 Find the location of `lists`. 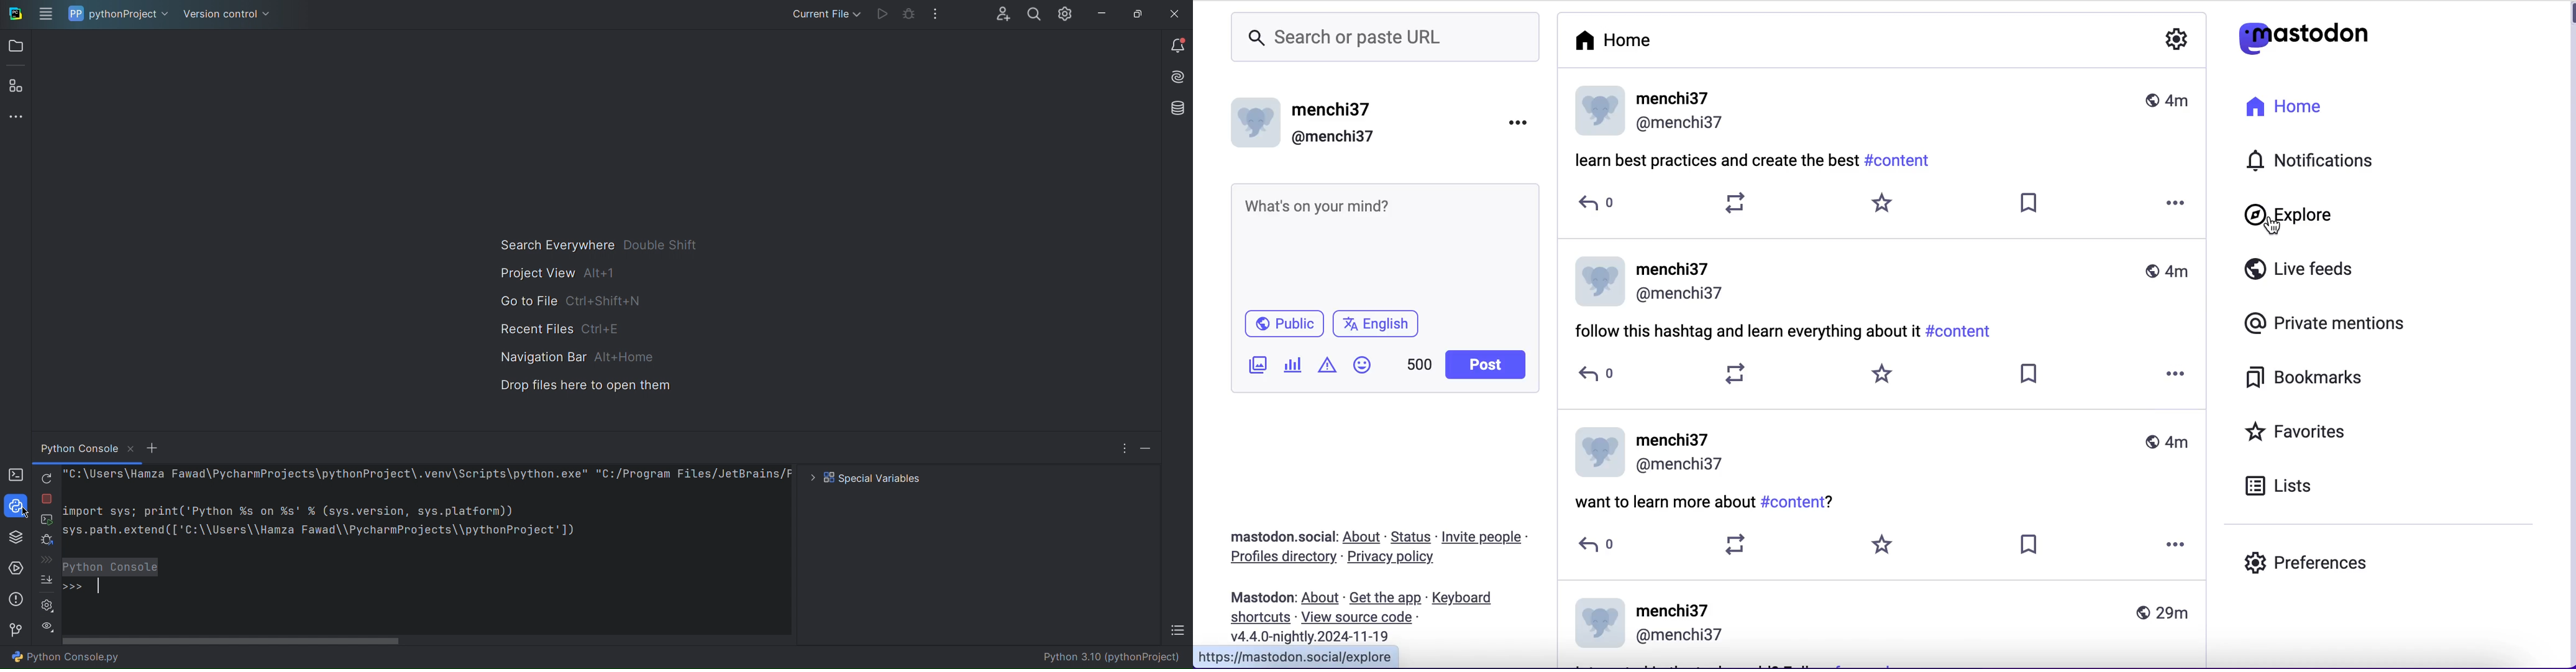

lists is located at coordinates (2295, 484).